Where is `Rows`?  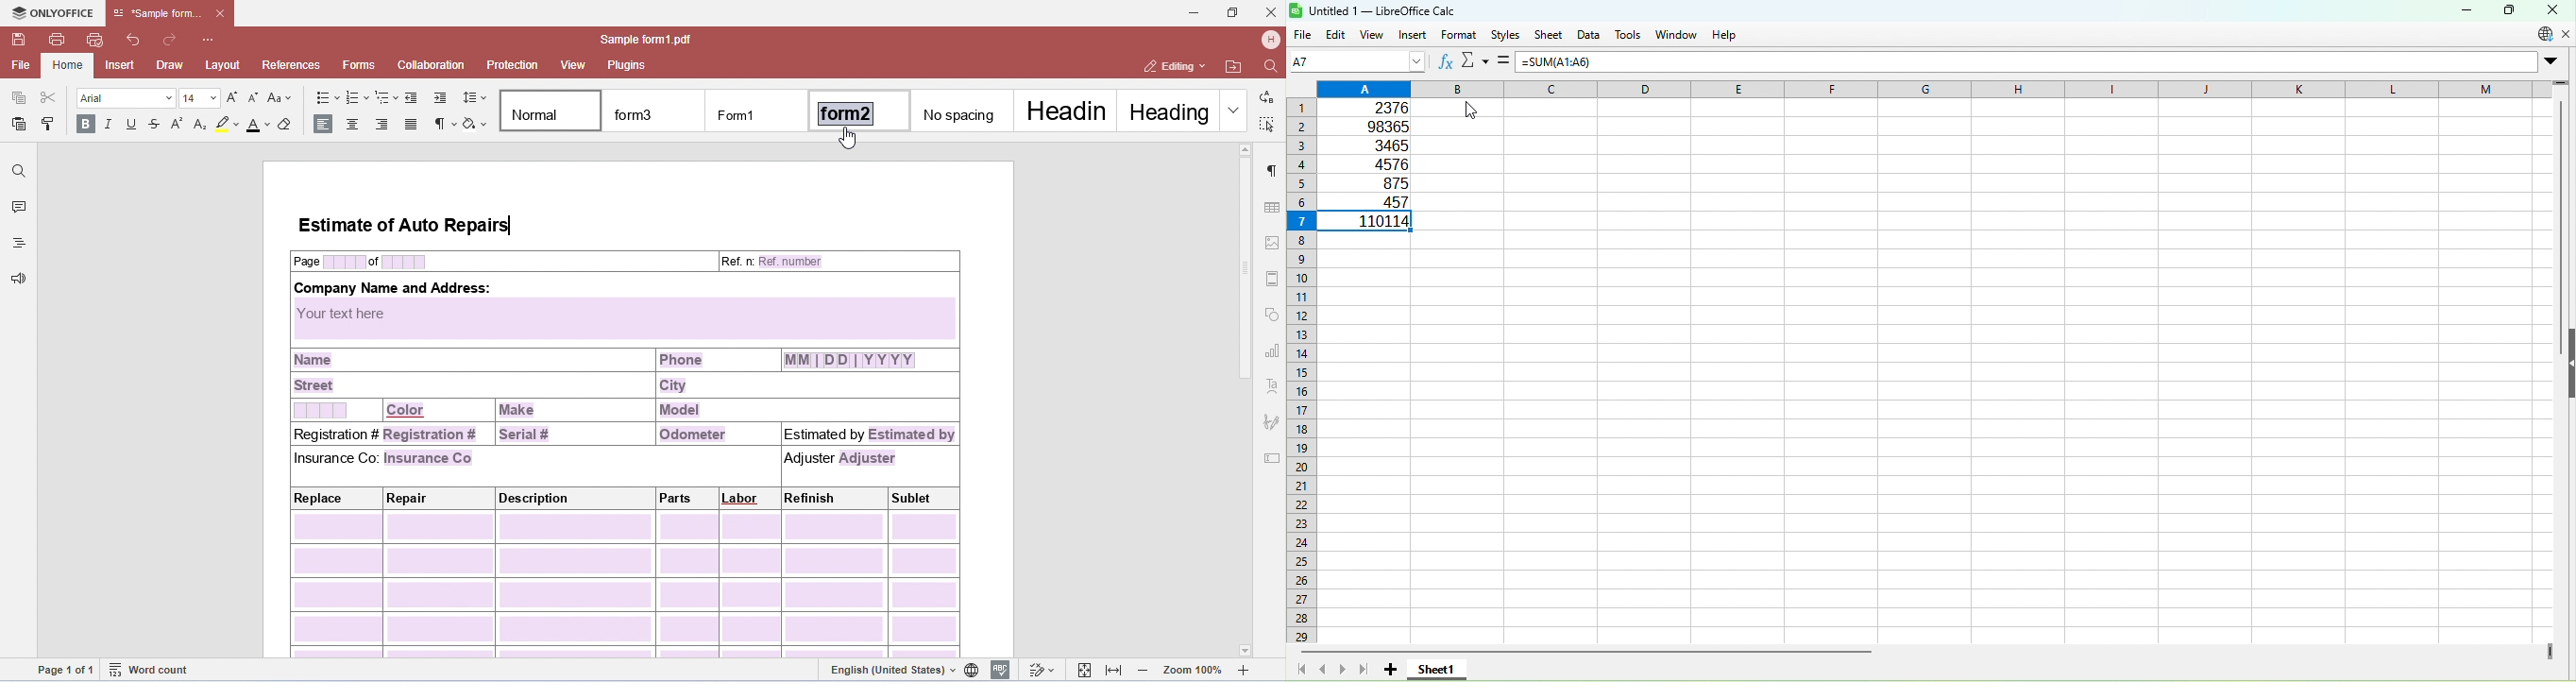
Rows is located at coordinates (1302, 374).